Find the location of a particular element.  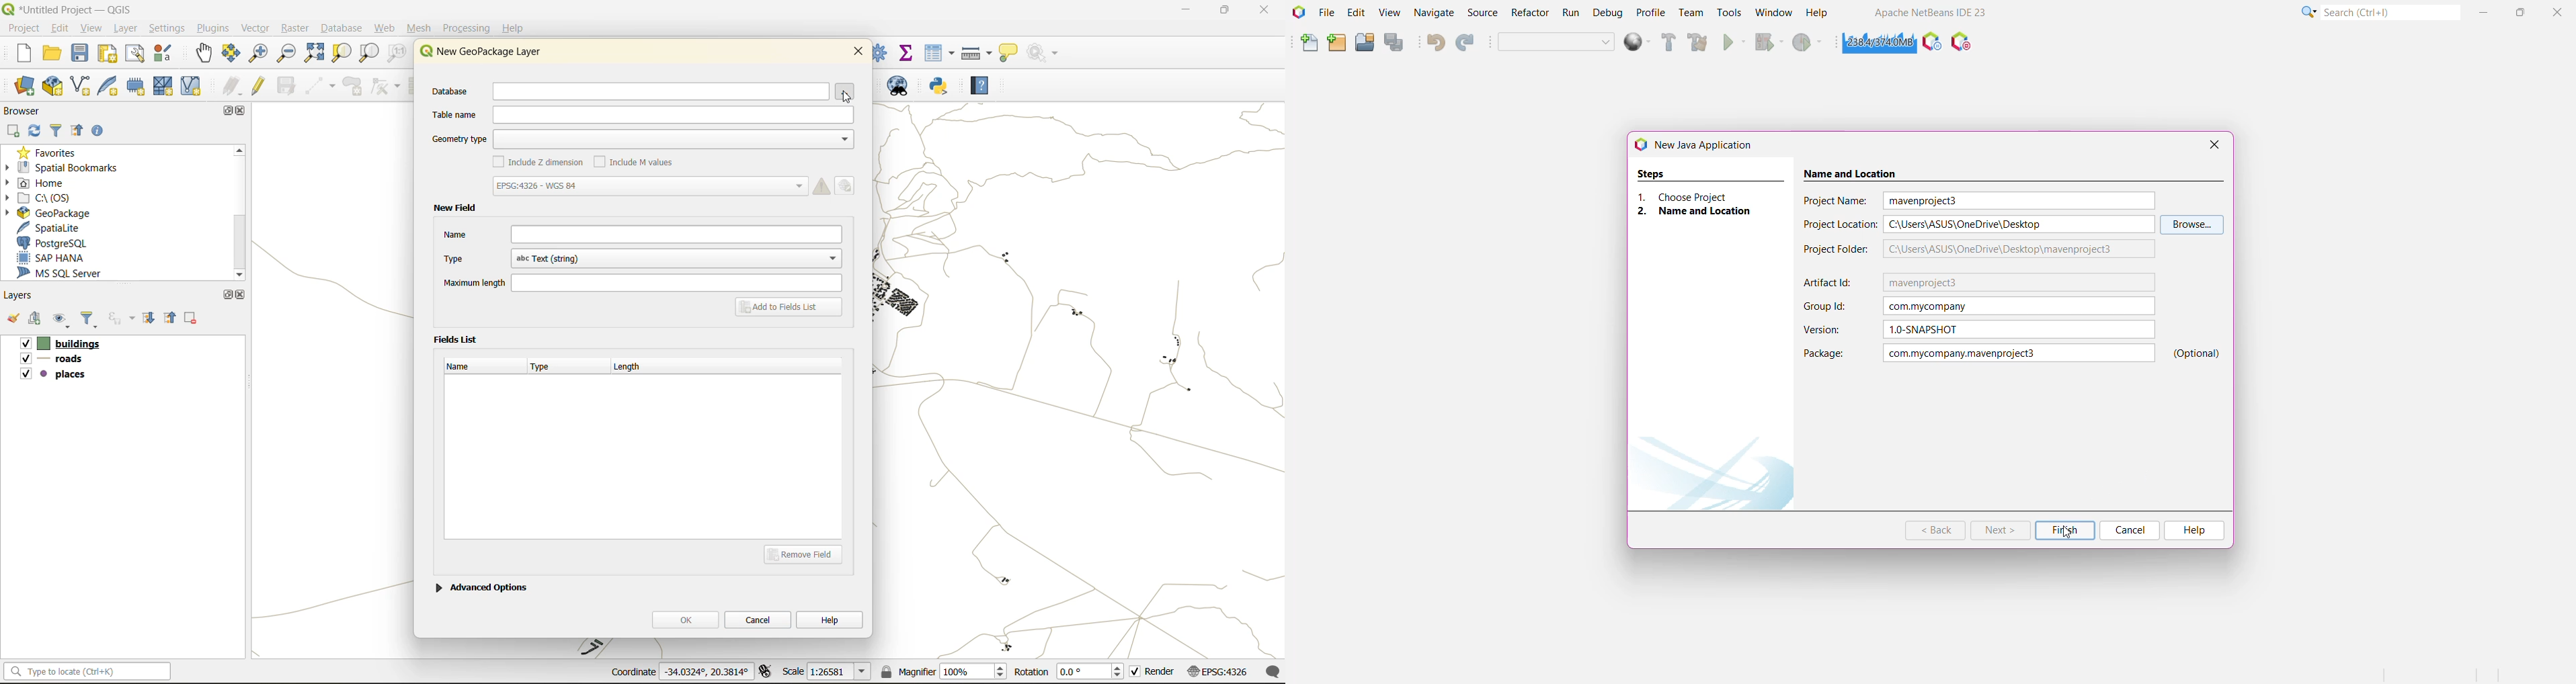

processing is located at coordinates (468, 30).